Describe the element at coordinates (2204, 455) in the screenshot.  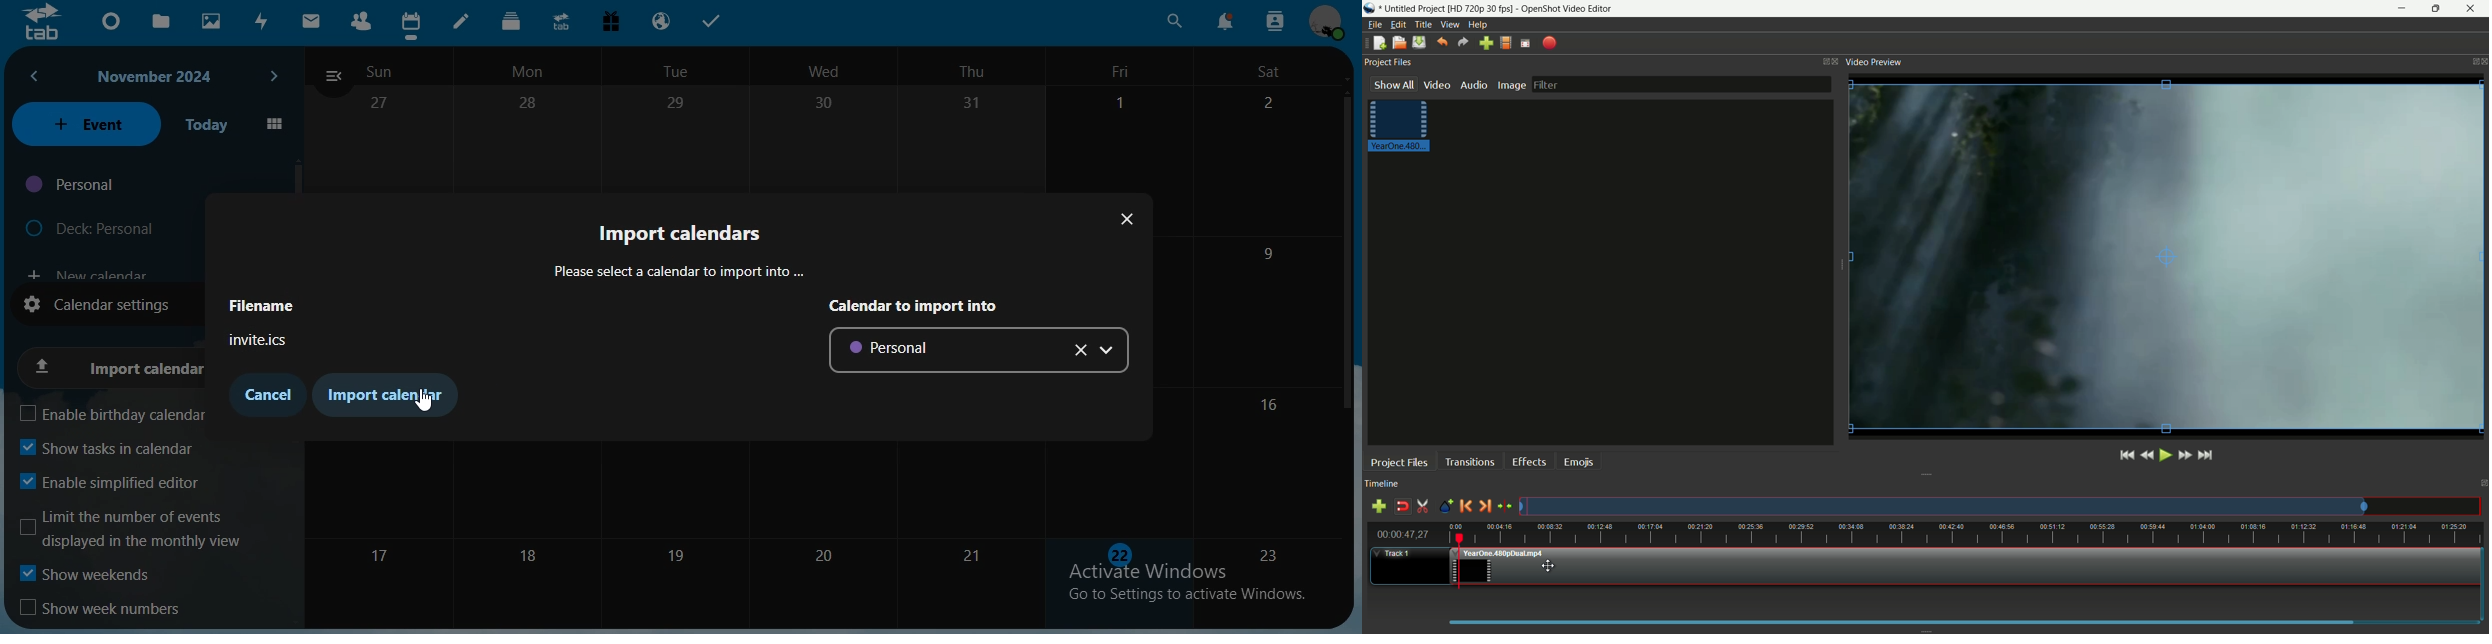
I see `jump to end` at that location.